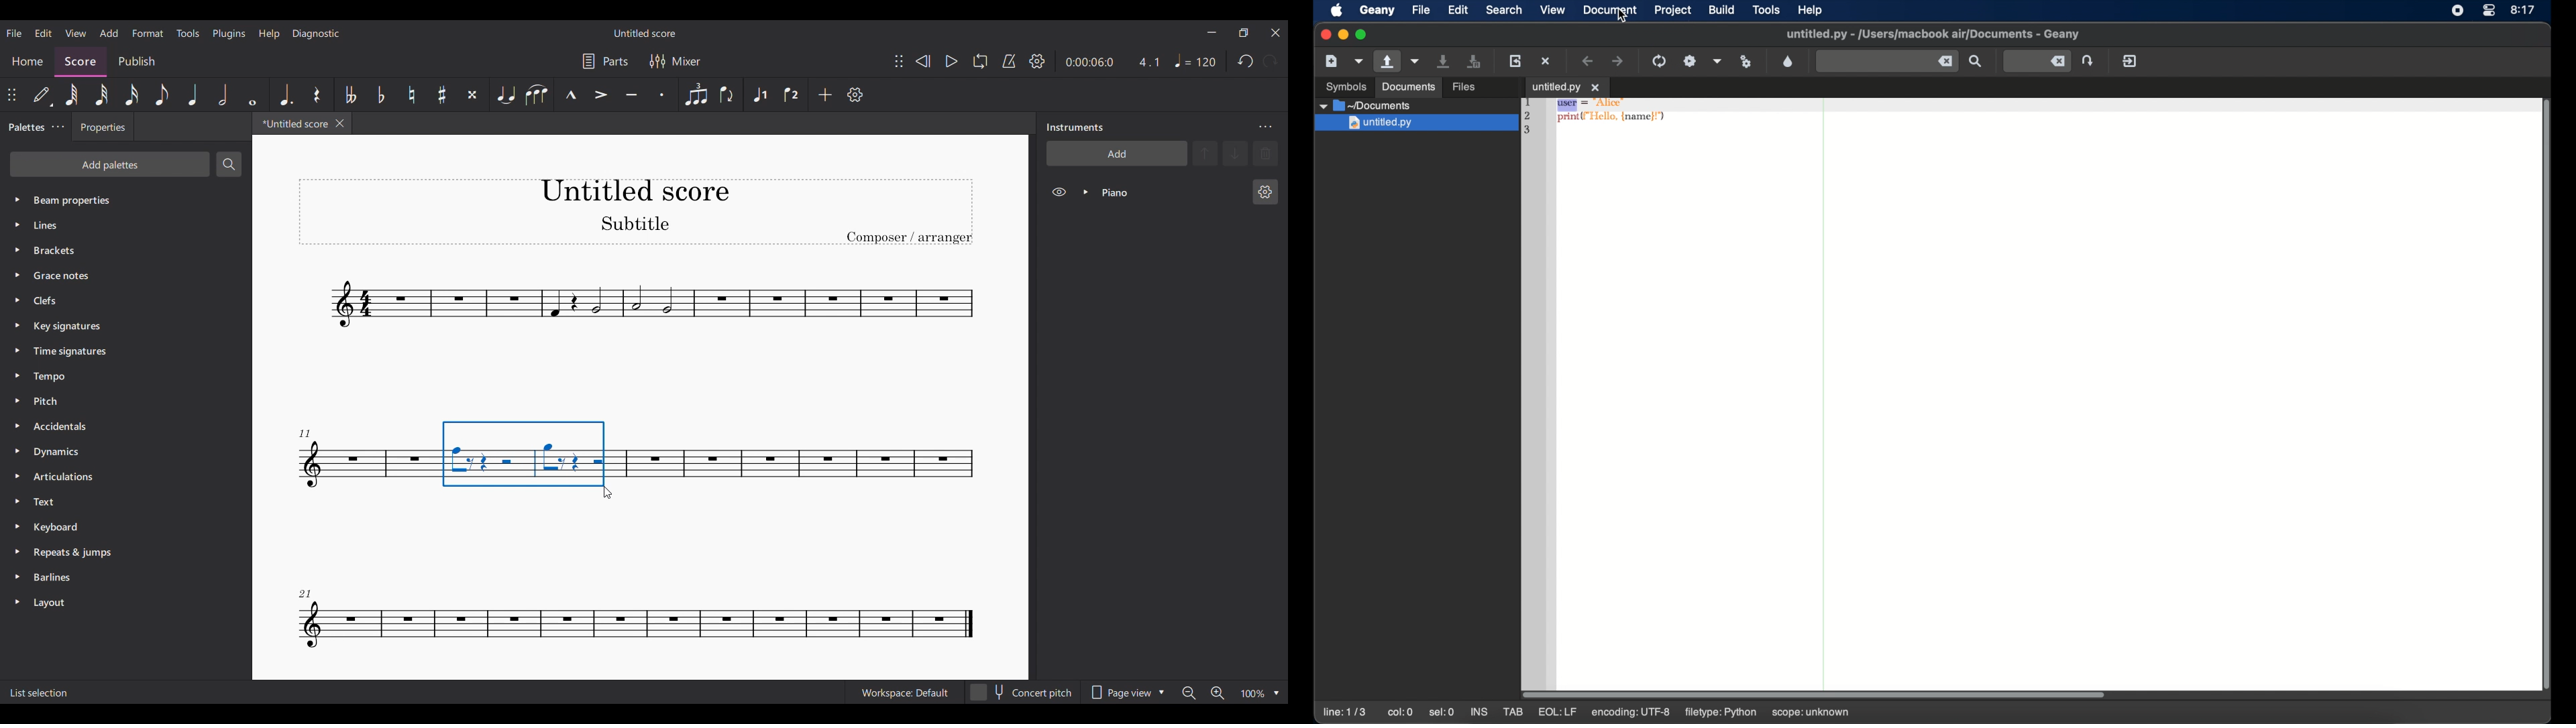  What do you see at coordinates (1266, 192) in the screenshot?
I see `Instrument settings` at bounding box center [1266, 192].